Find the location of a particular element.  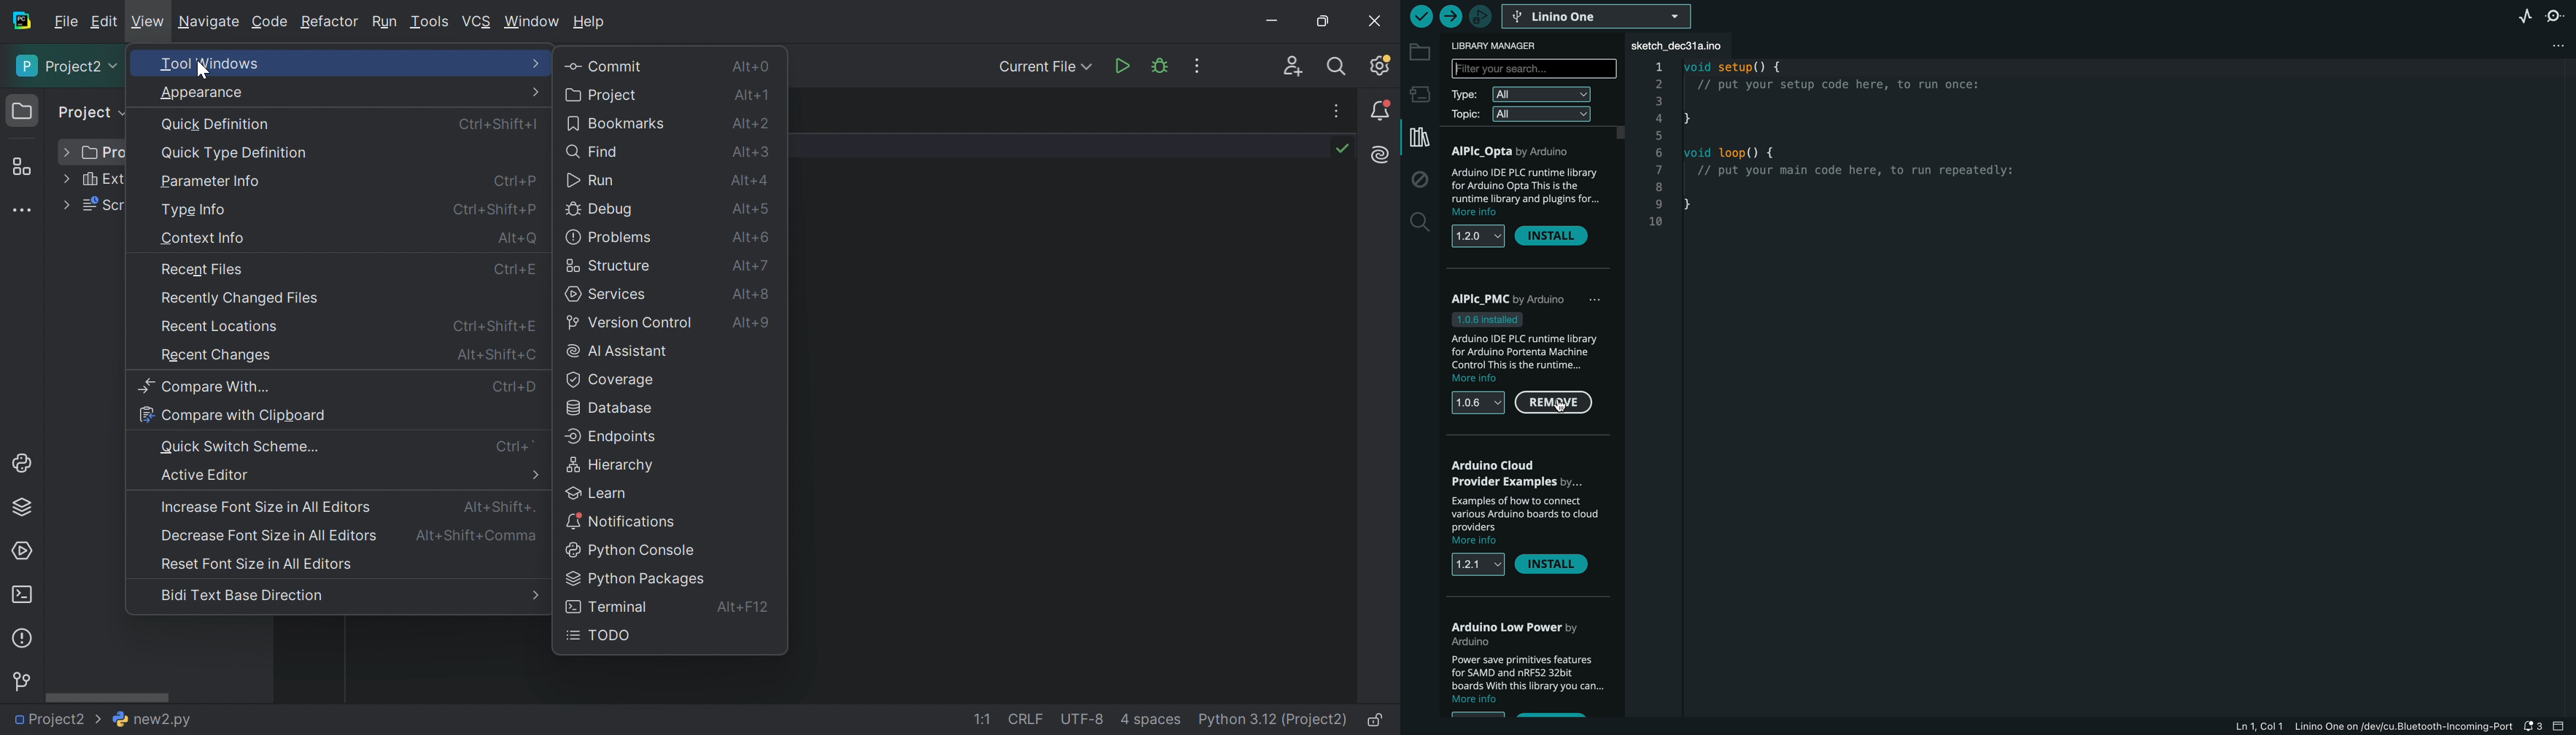

Alt+5 is located at coordinates (748, 209).